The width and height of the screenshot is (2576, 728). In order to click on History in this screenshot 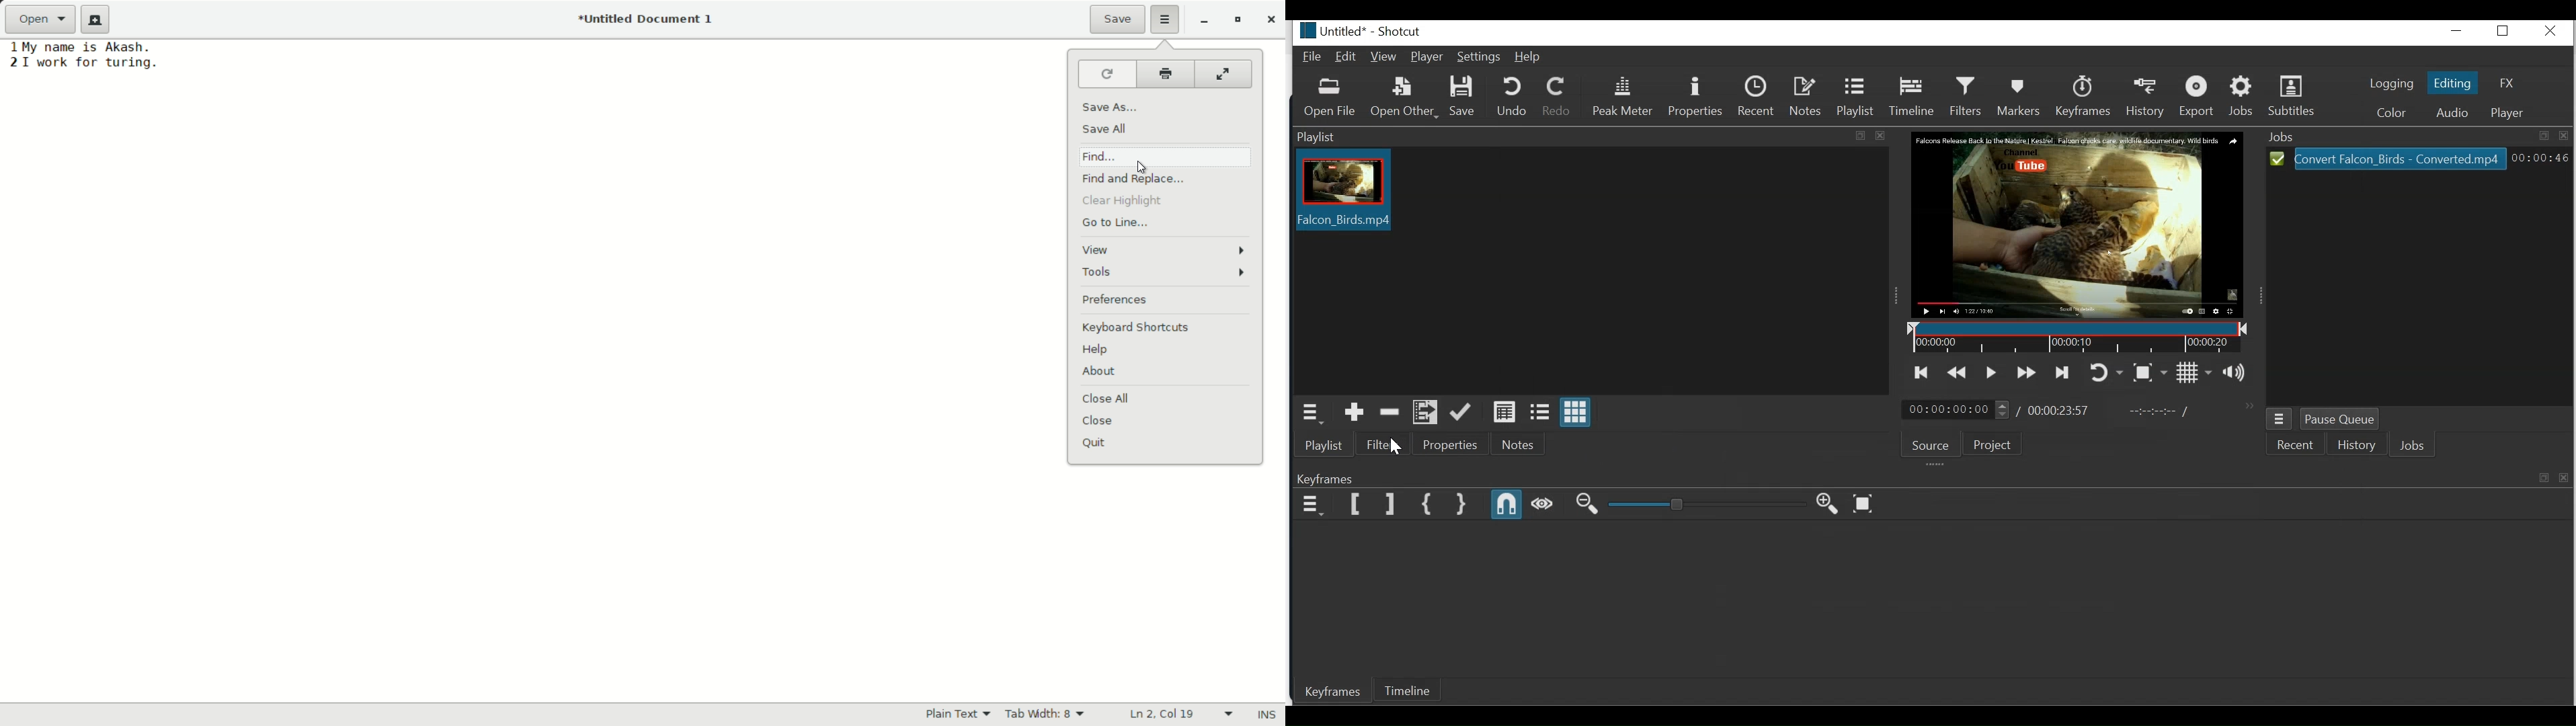, I will do `click(2356, 444)`.